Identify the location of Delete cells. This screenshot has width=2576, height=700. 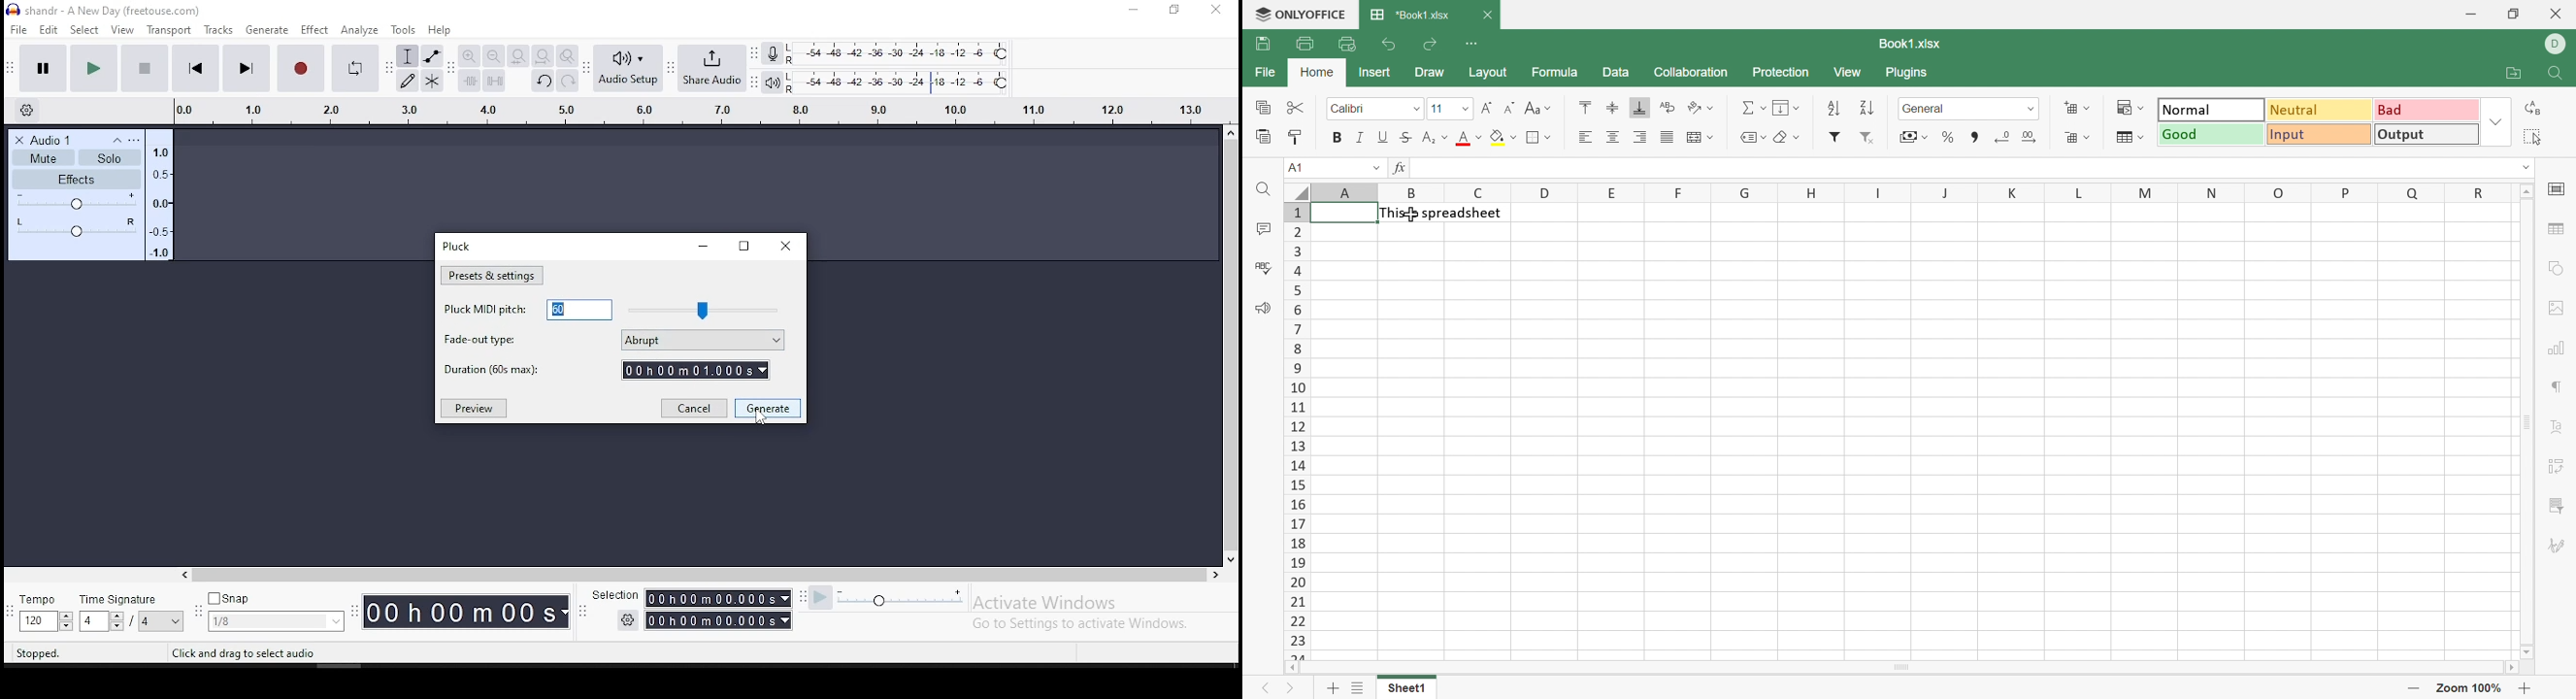
(2070, 135).